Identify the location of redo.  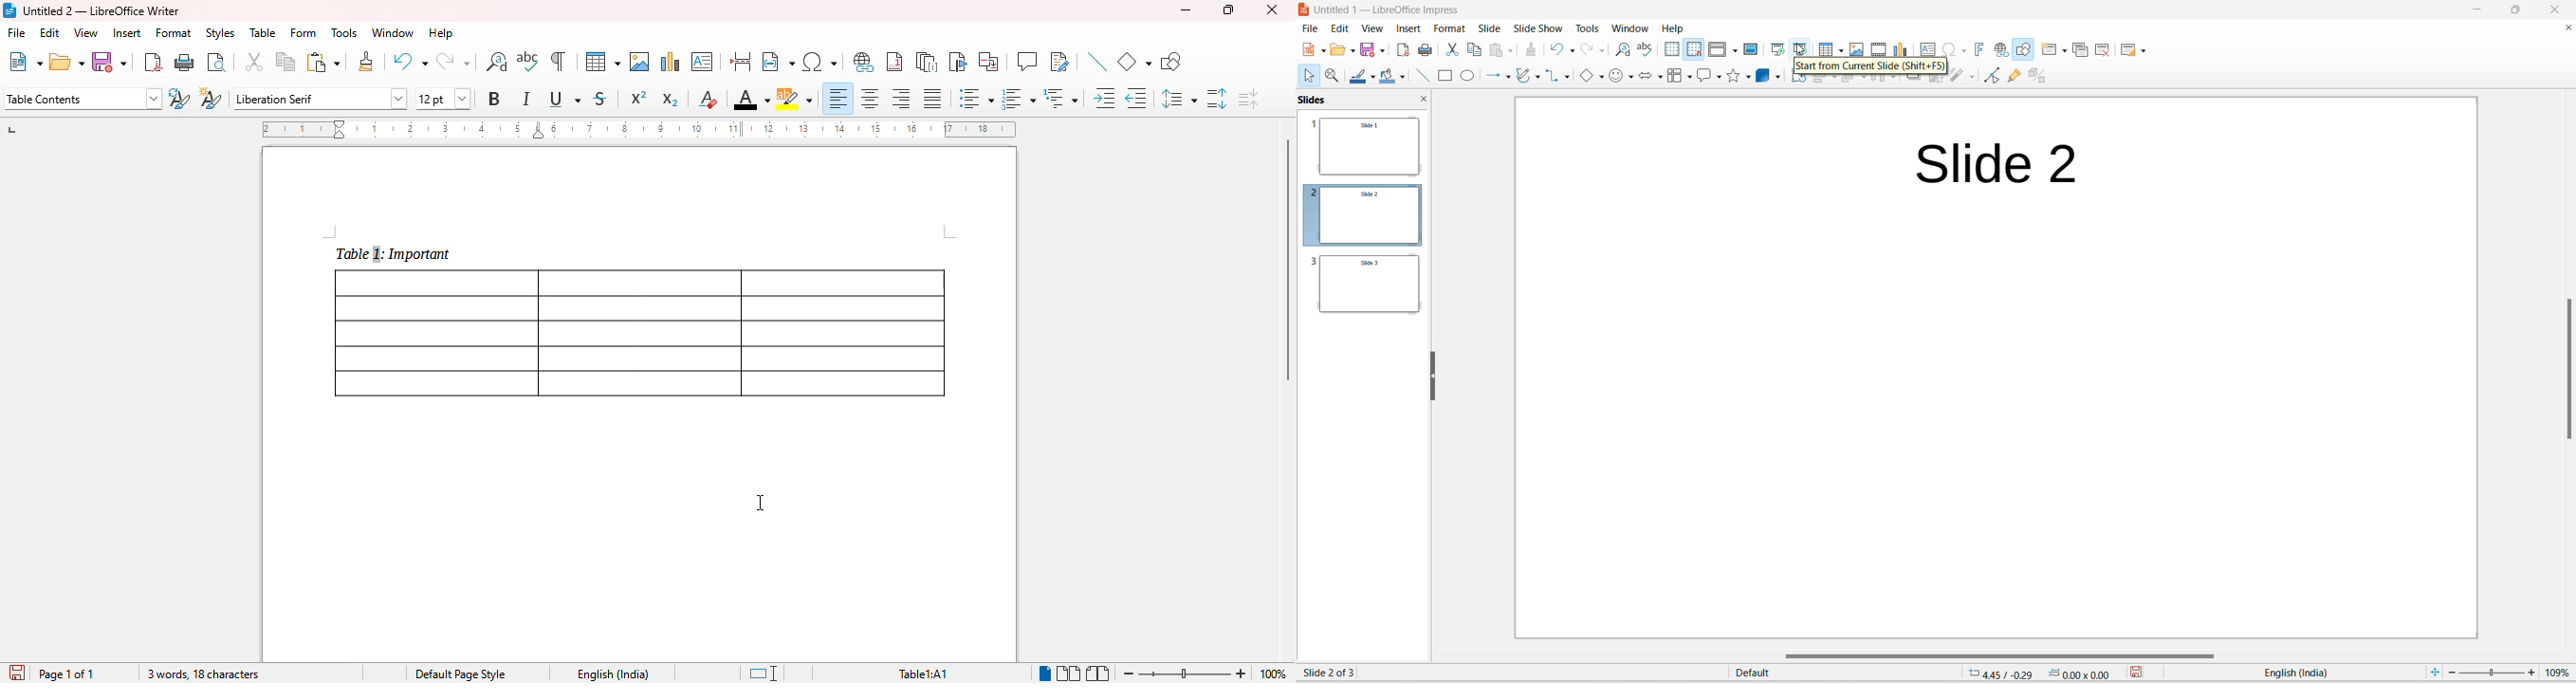
(452, 61).